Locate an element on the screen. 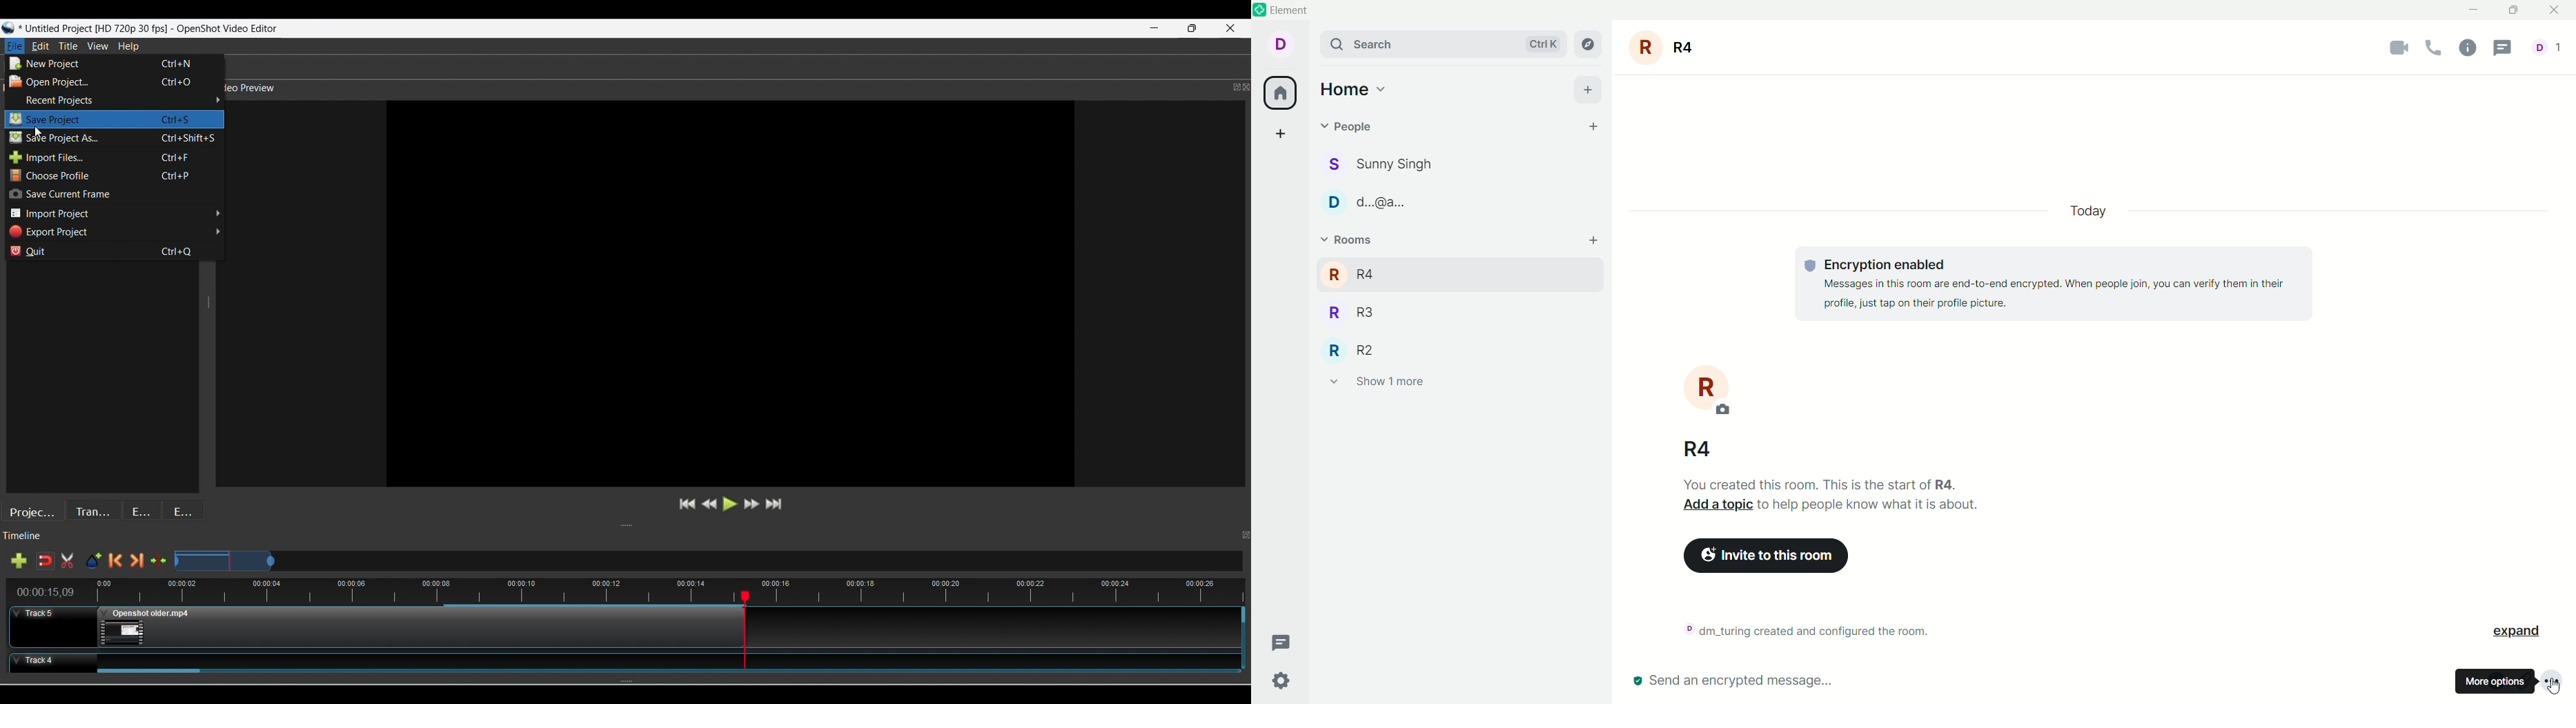  invite to this room is located at coordinates (1789, 558).